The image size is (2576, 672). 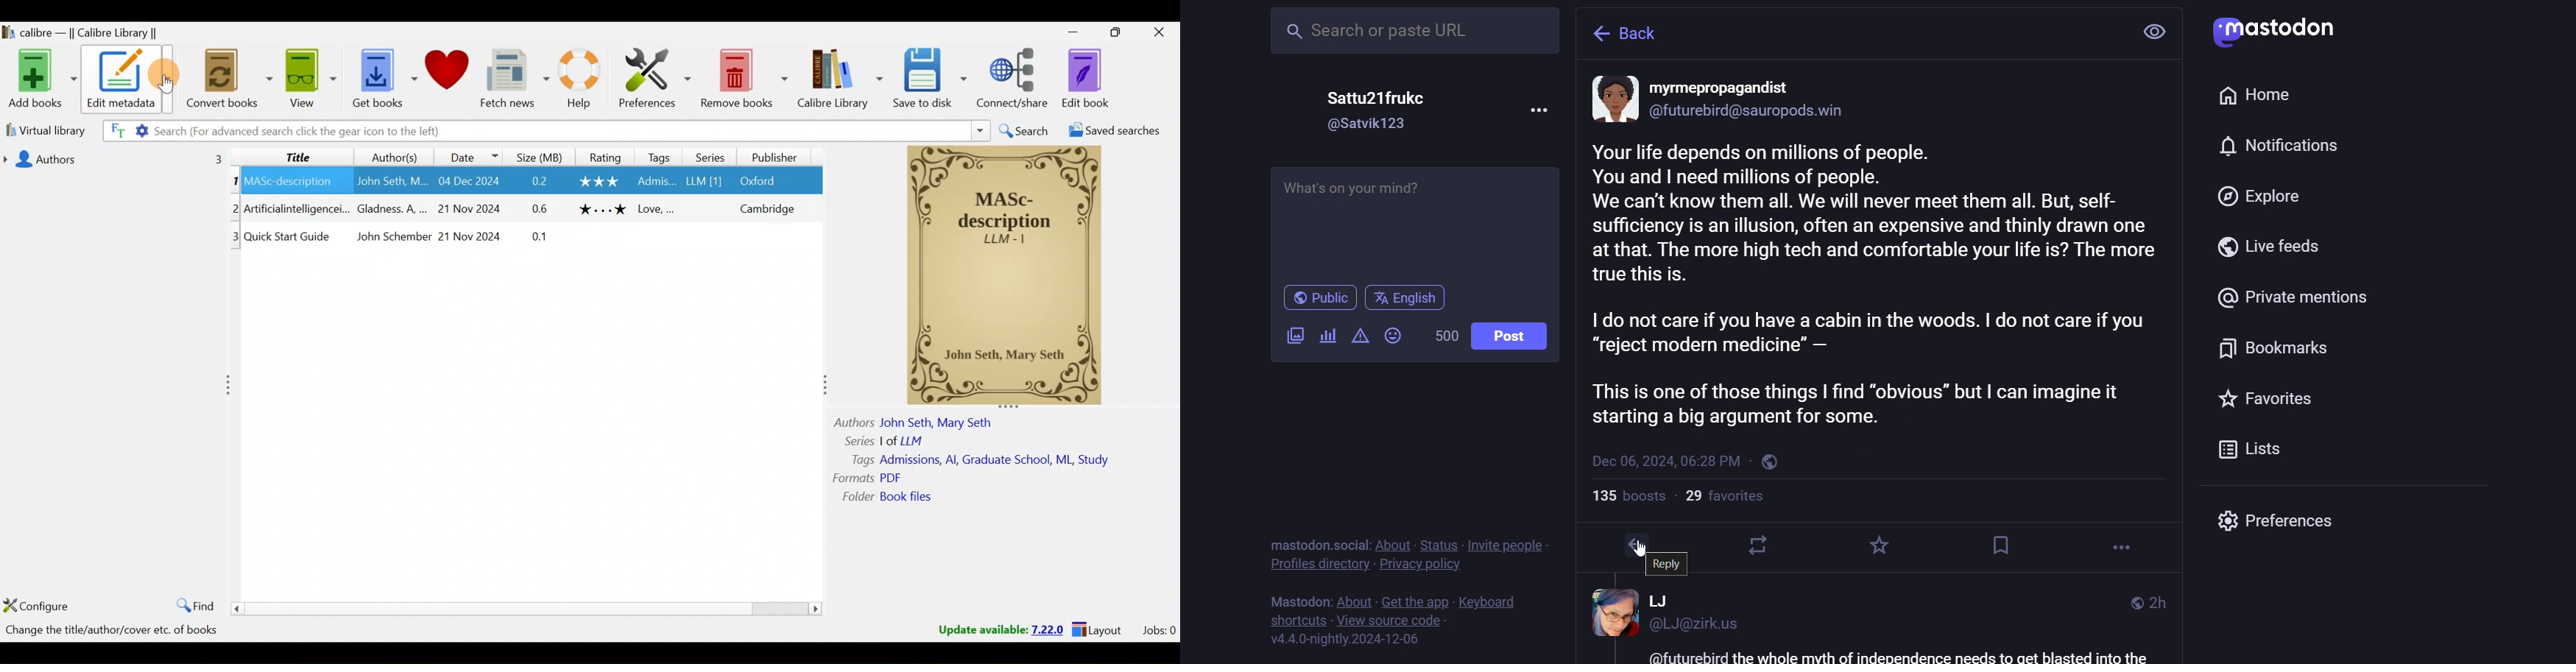 What do you see at coordinates (116, 160) in the screenshot?
I see `Authors` at bounding box center [116, 160].